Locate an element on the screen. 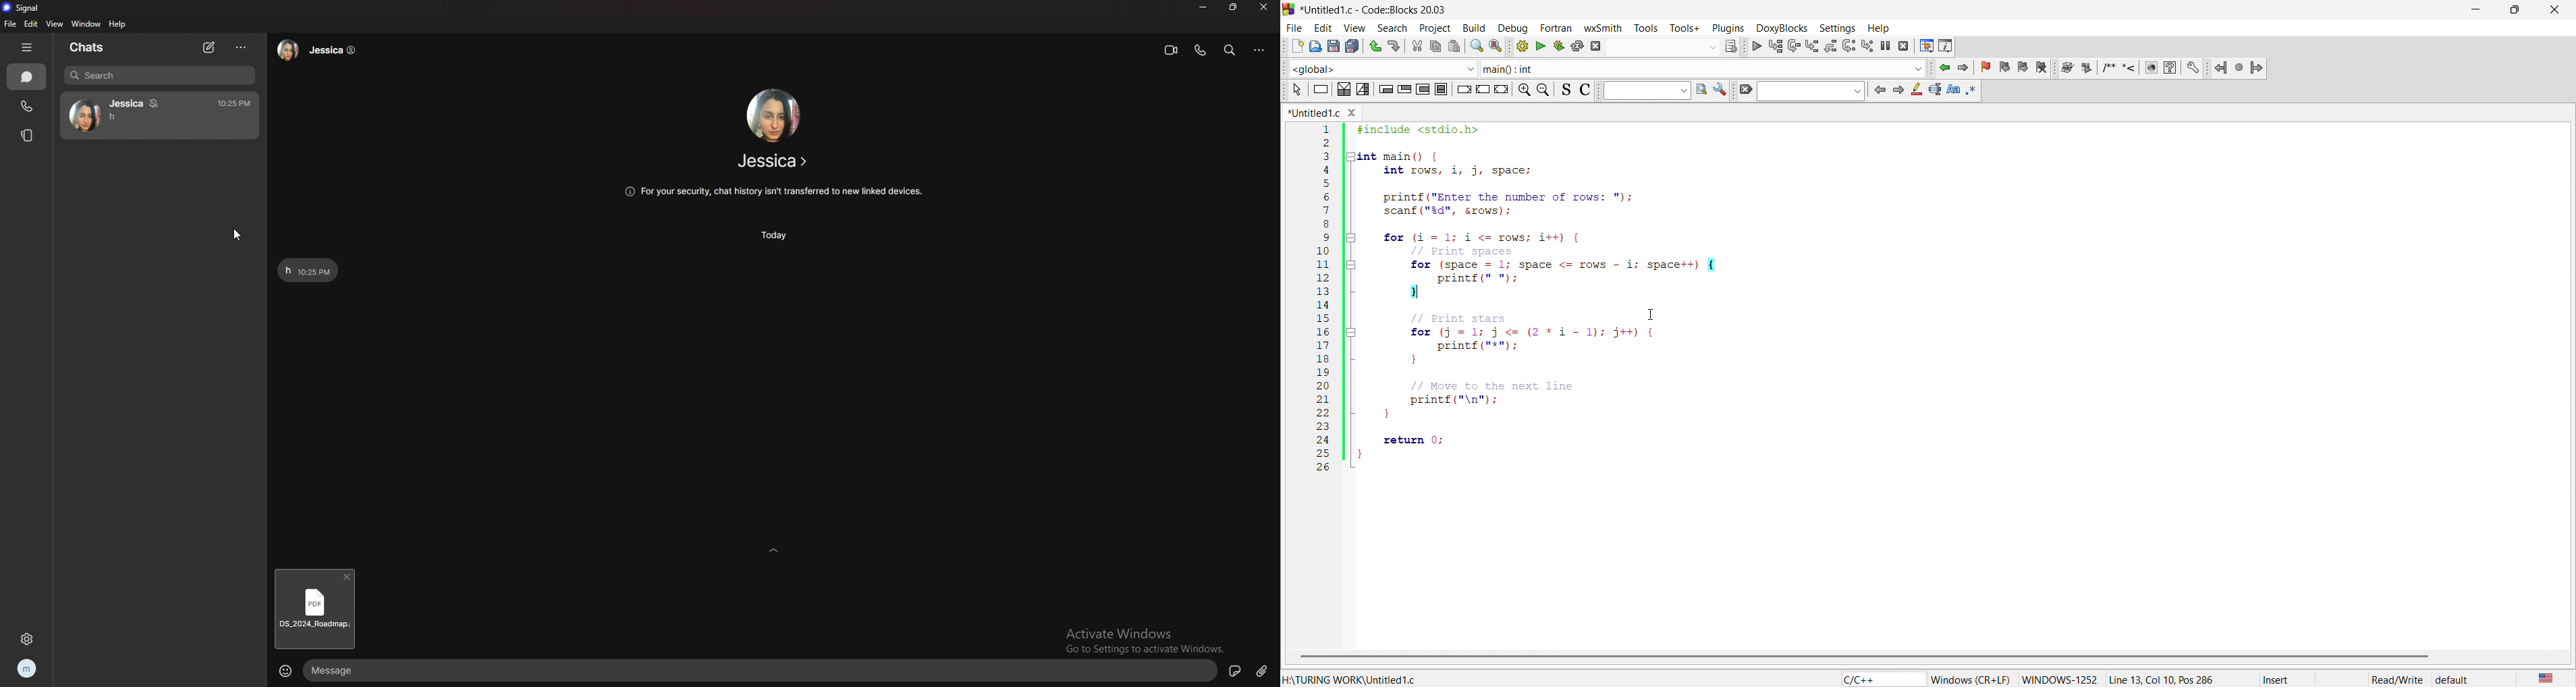 This screenshot has height=700, width=2576. jump forward is located at coordinates (2258, 69).